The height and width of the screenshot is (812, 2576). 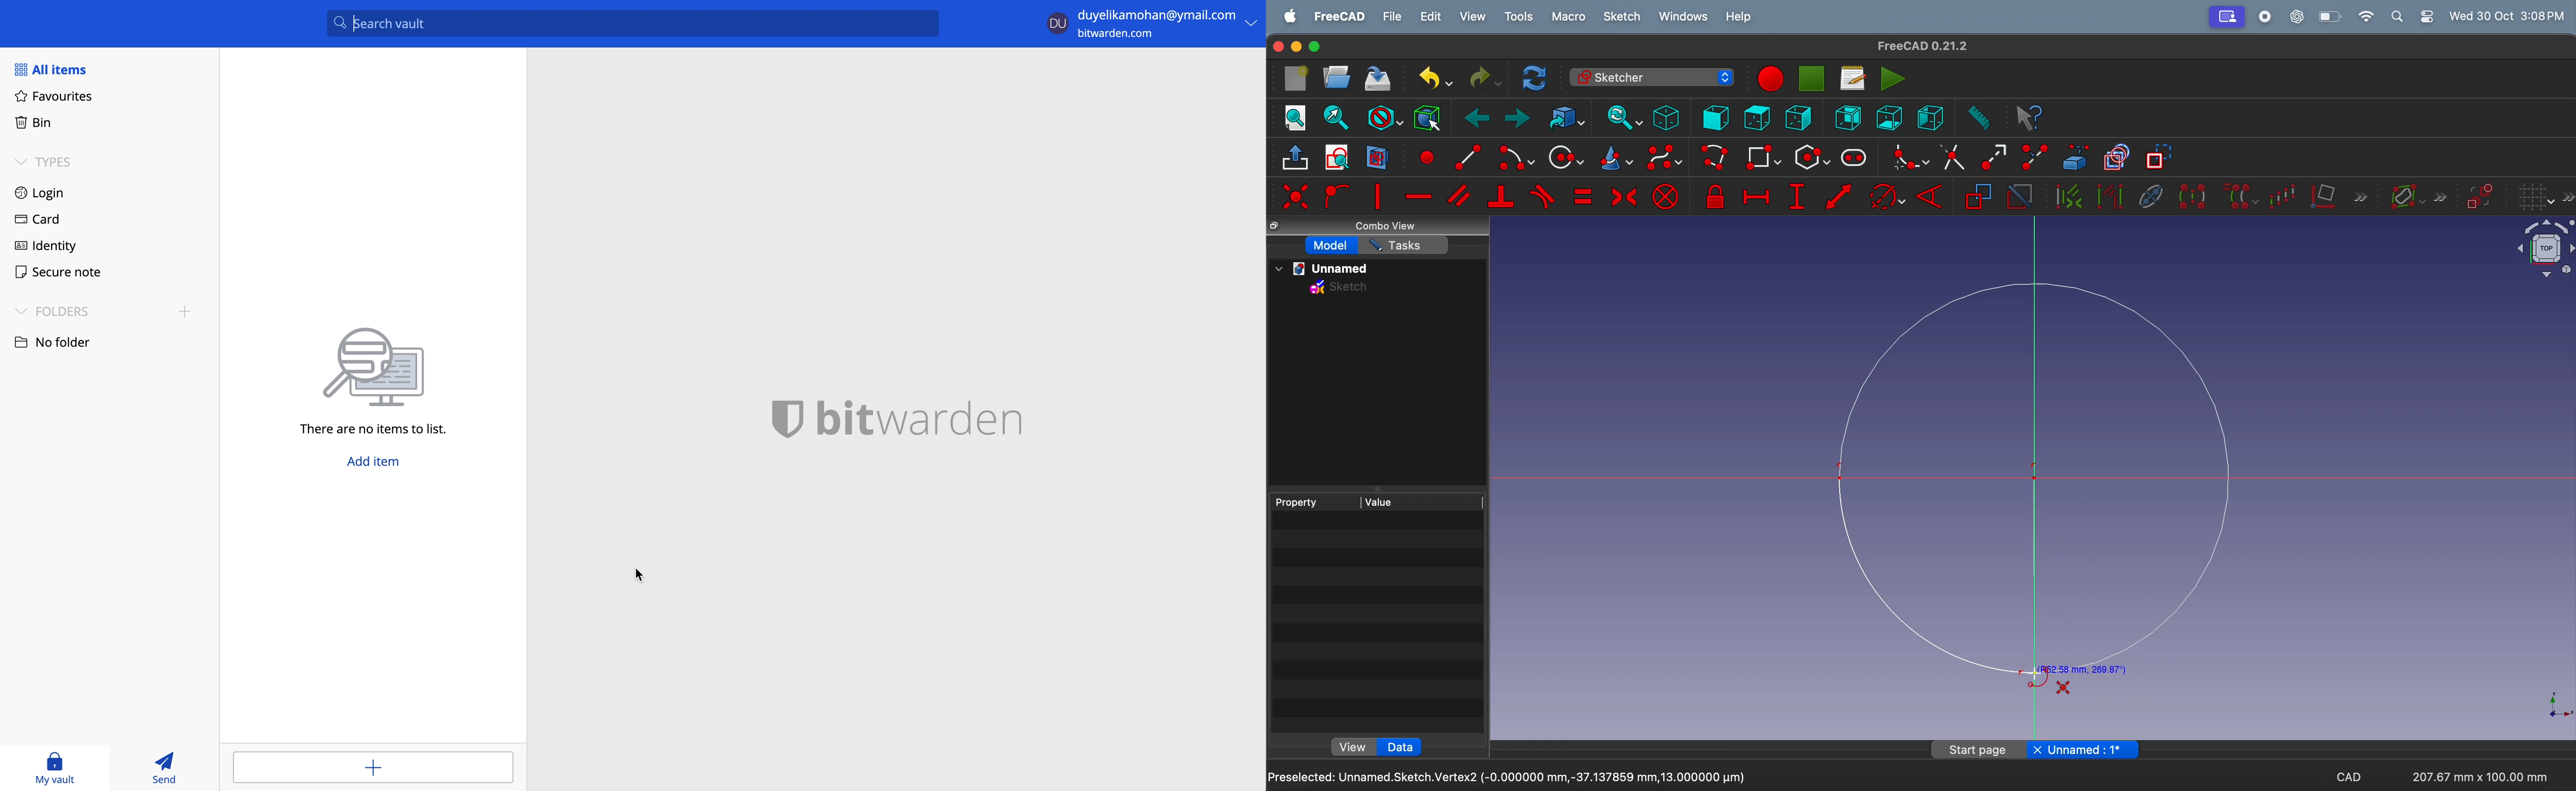 What do you see at coordinates (633, 23) in the screenshot?
I see `search bar` at bounding box center [633, 23].